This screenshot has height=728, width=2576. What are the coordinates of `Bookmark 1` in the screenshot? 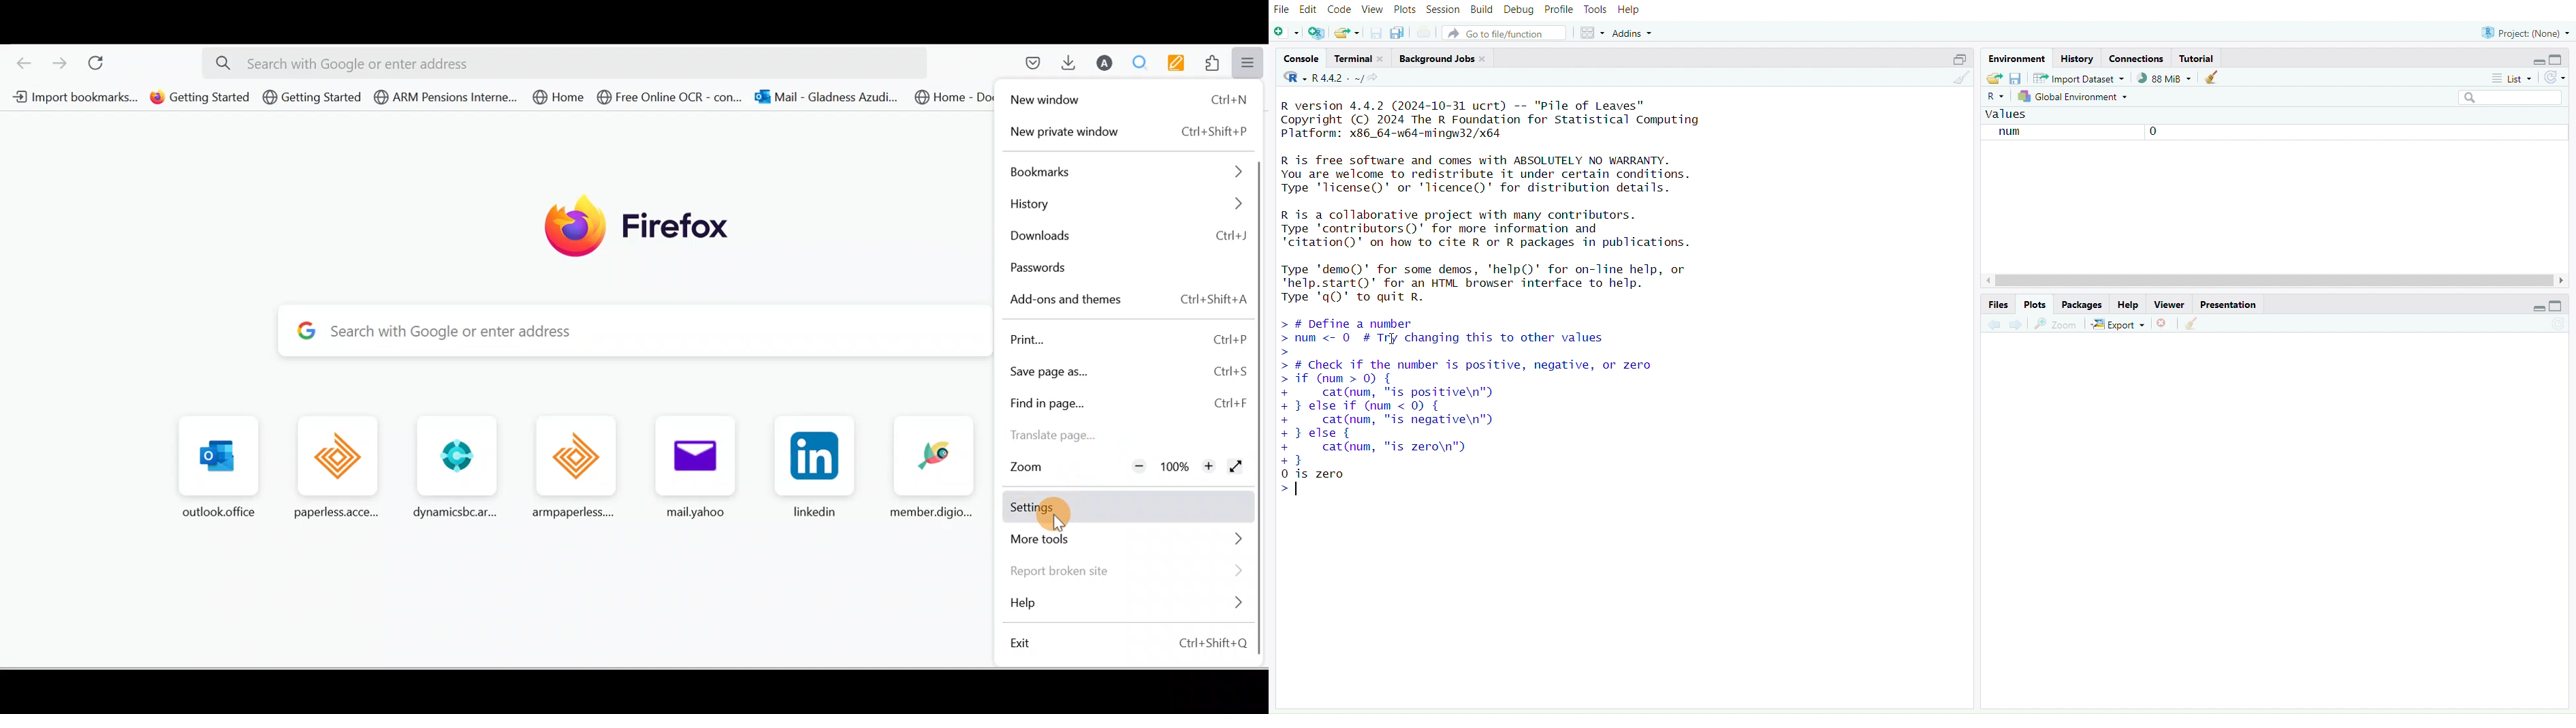 It's located at (74, 97).